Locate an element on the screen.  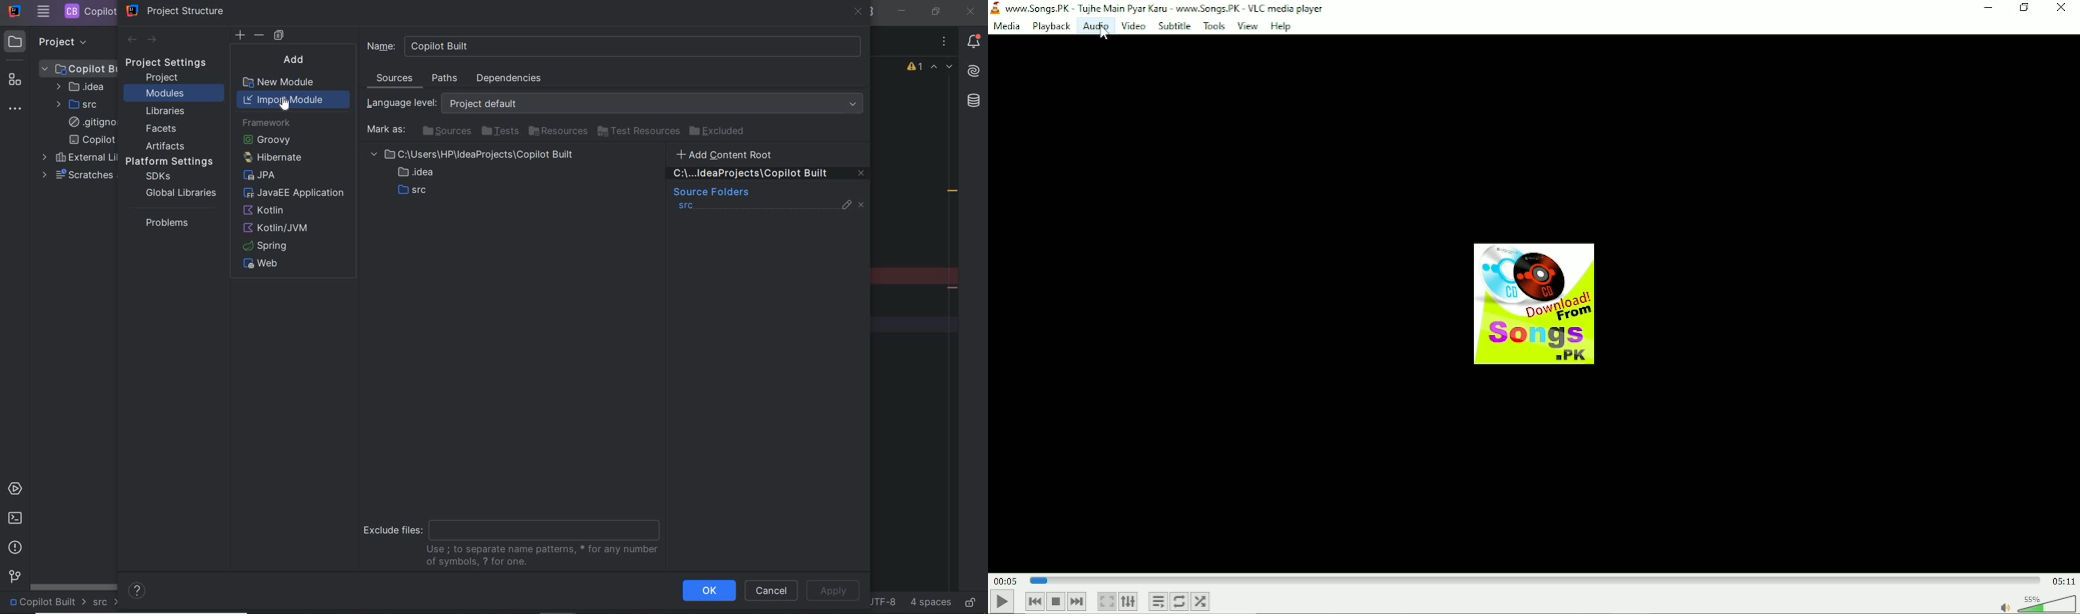
unmark source is located at coordinates (863, 205).